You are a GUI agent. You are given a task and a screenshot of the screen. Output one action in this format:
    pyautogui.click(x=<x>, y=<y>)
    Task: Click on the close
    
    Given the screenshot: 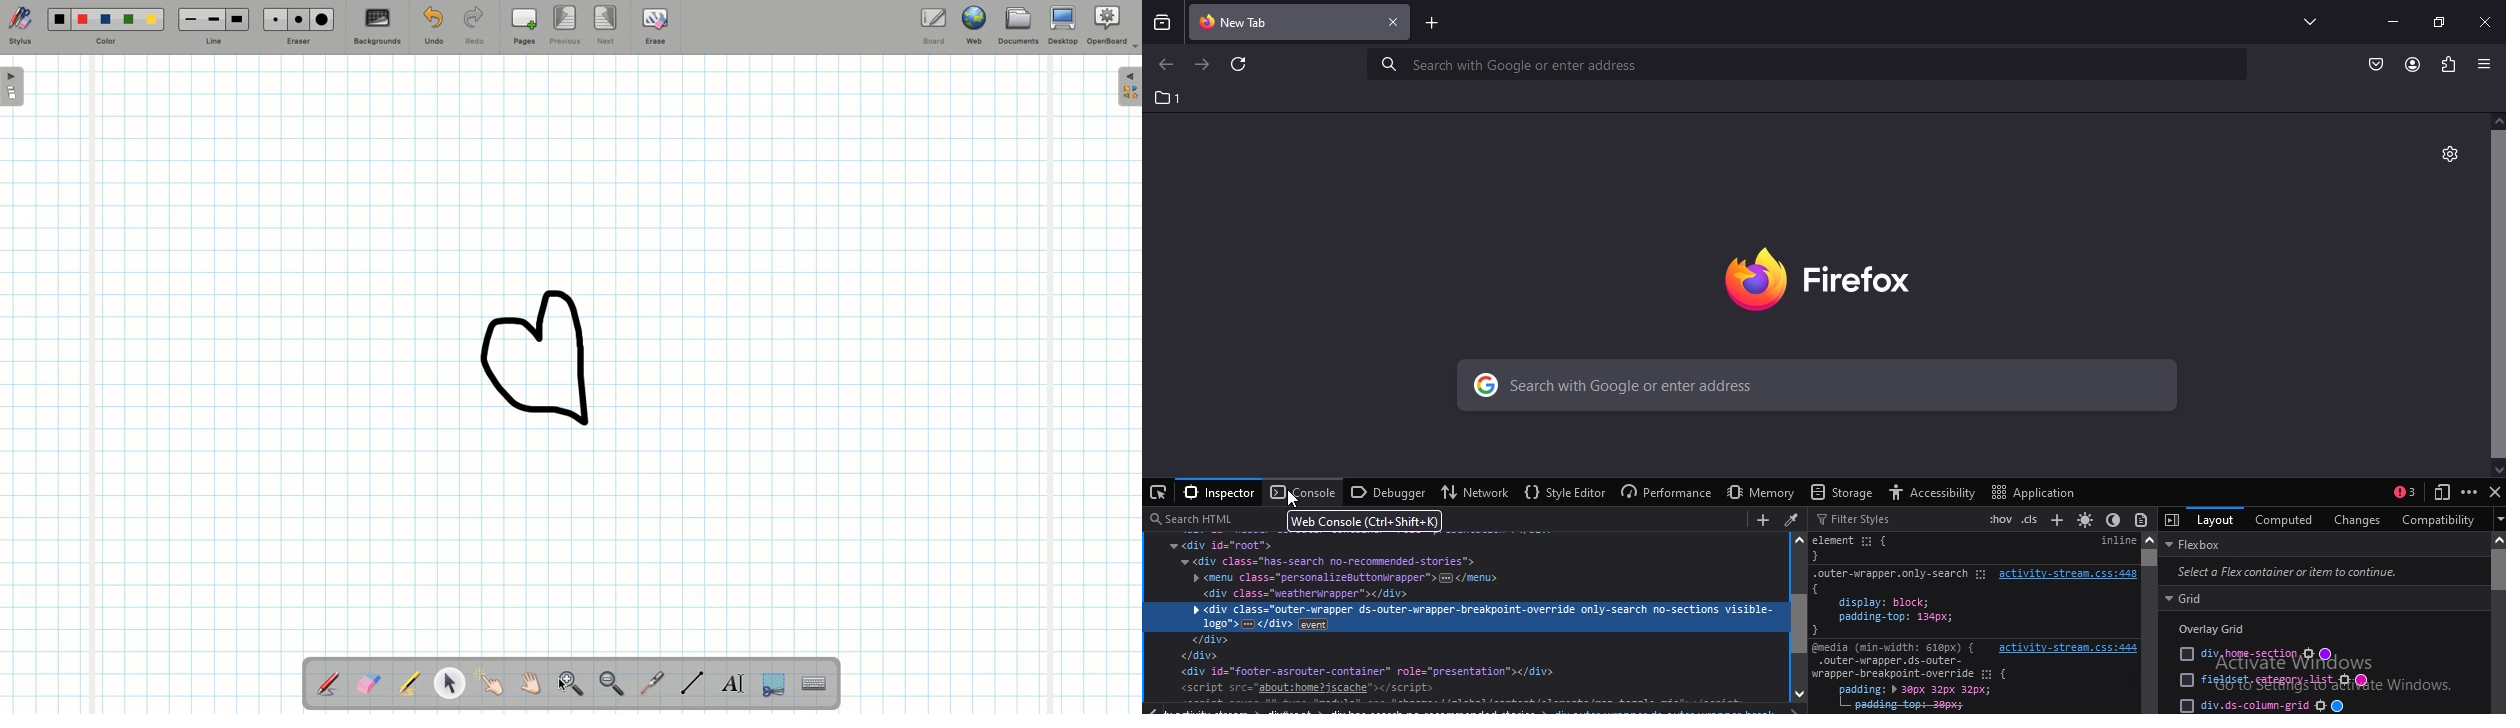 What is the action you would take?
    pyautogui.click(x=1393, y=23)
    